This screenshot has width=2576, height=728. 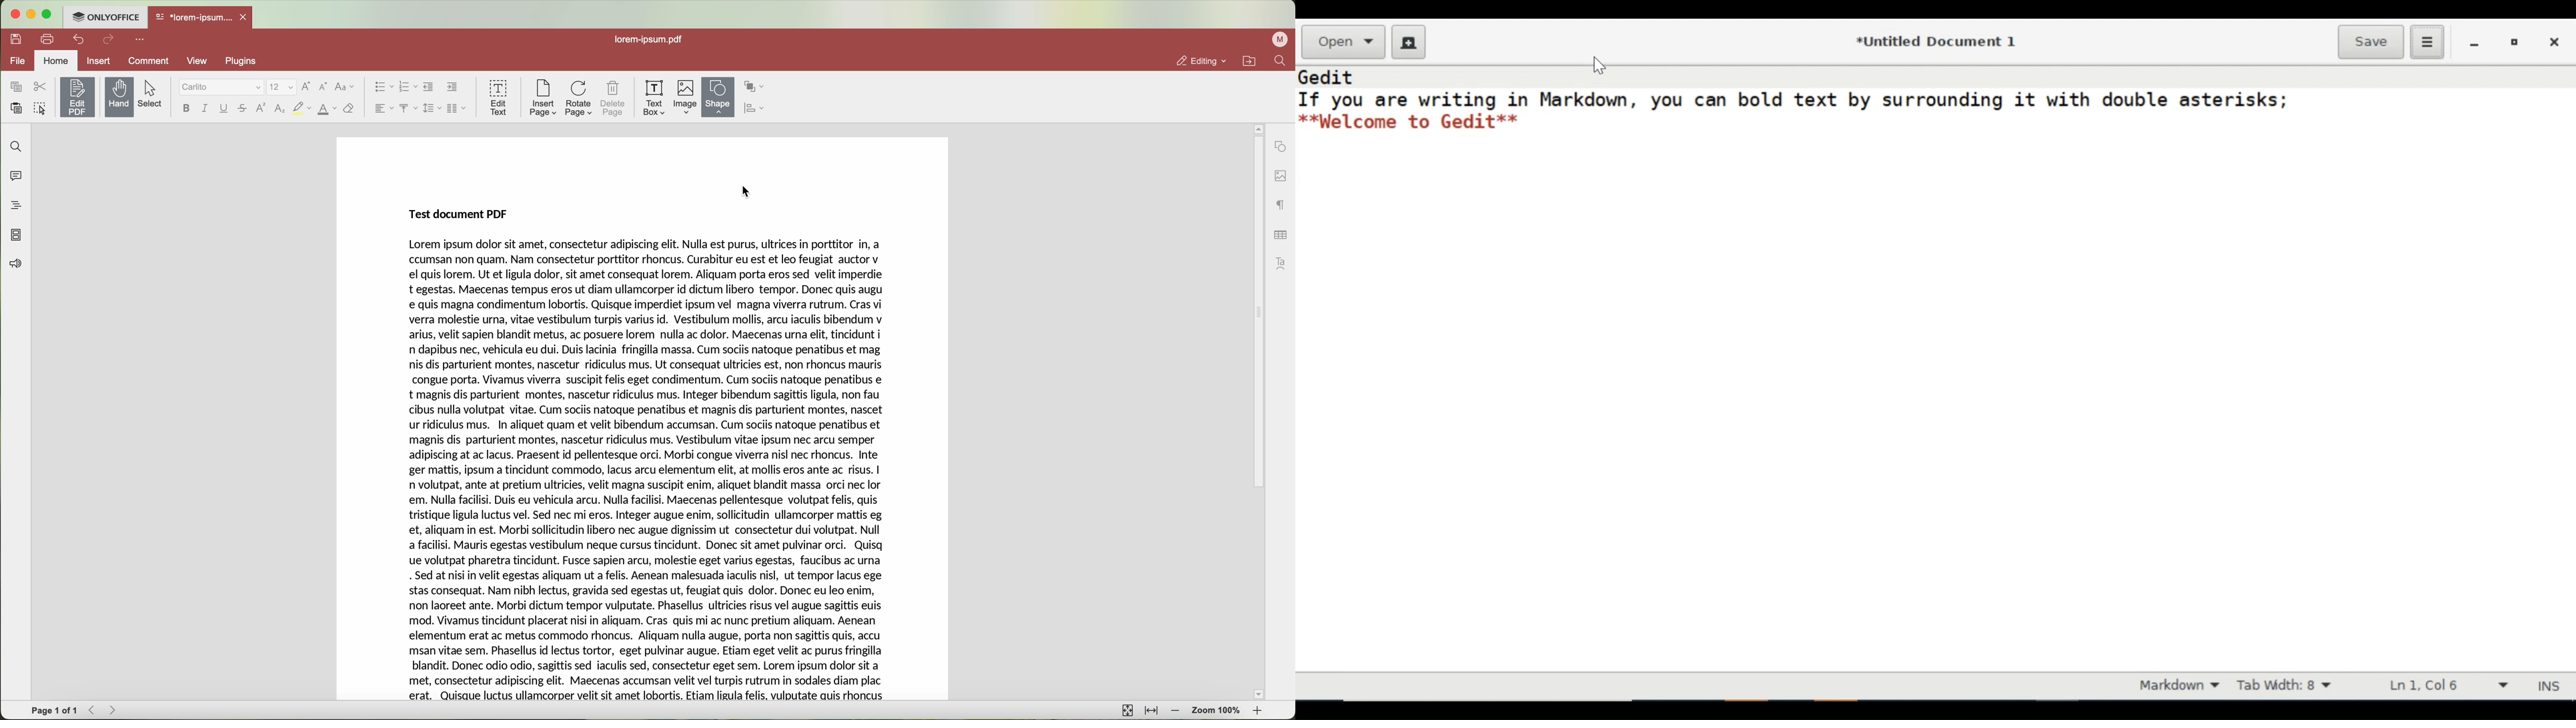 What do you see at coordinates (452, 87) in the screenshot?
I see `increase indent` at bounding box center [452, 87].